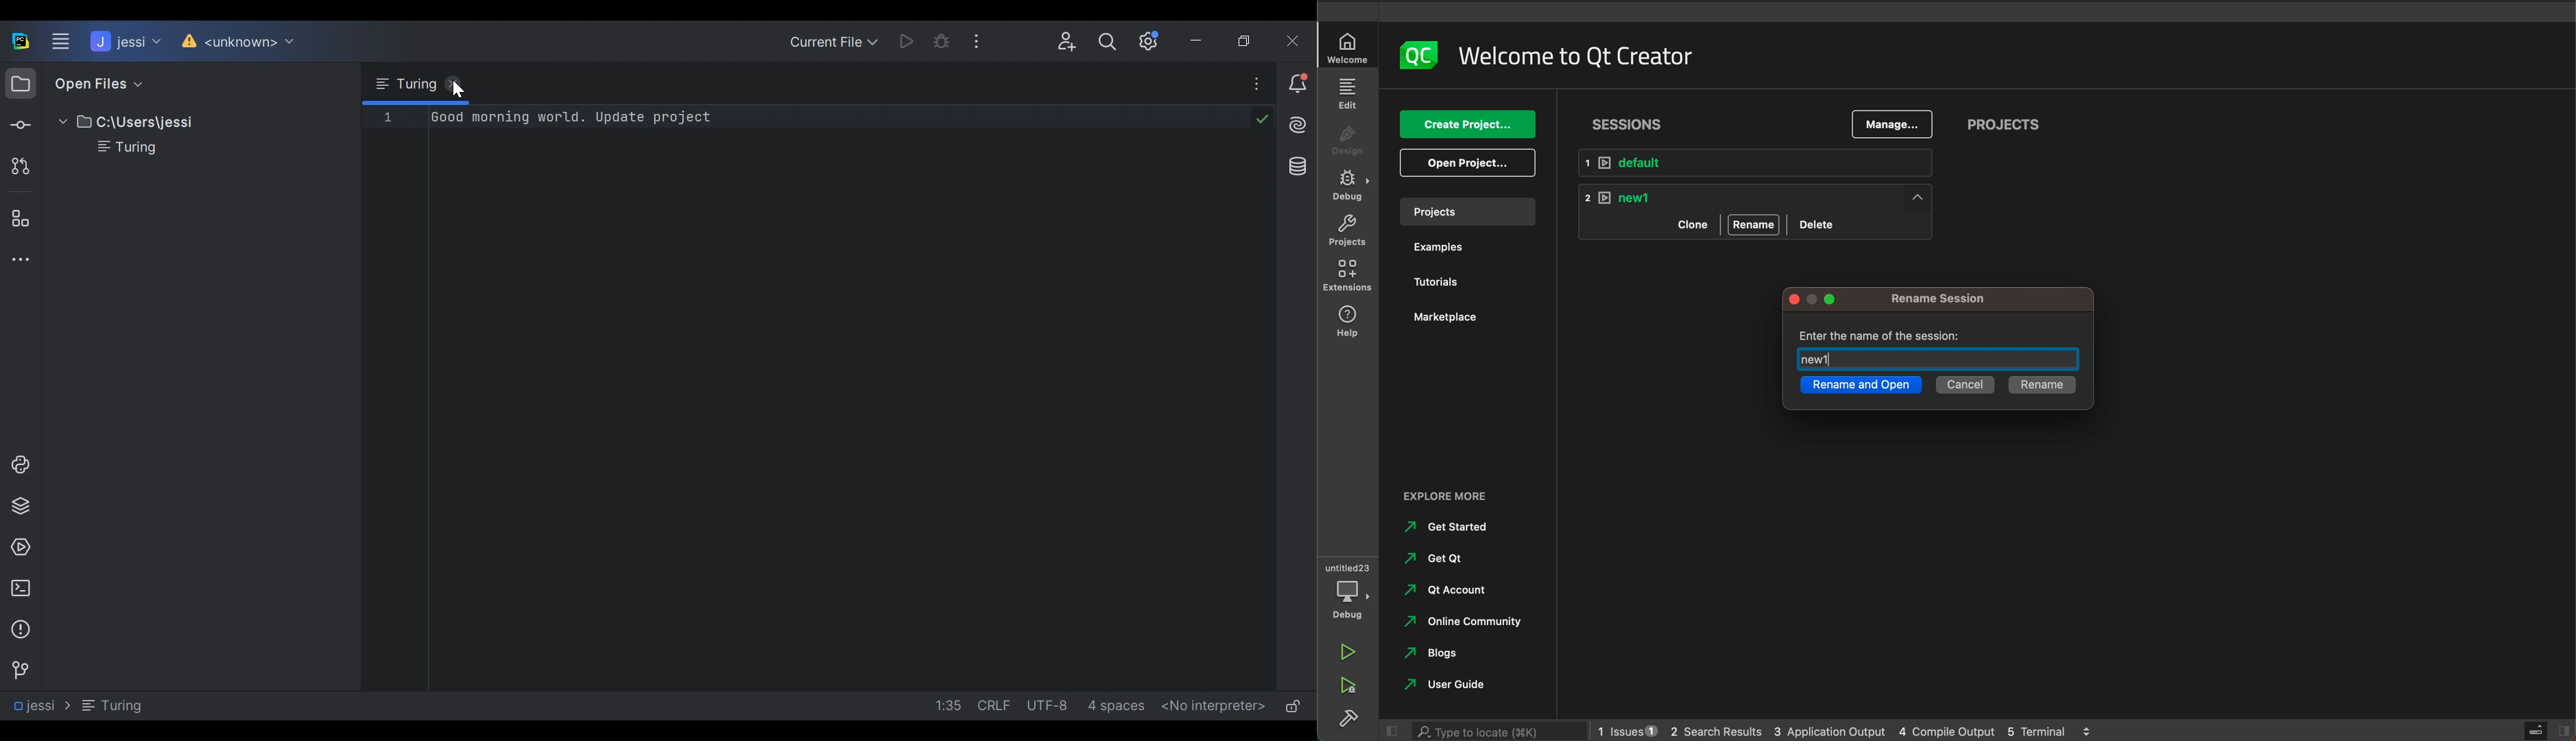 The width and height of the screenshot is (2576, 756). Describe the element at coordinates (19, 629) in the screenshot. I see `Problem` at that location.